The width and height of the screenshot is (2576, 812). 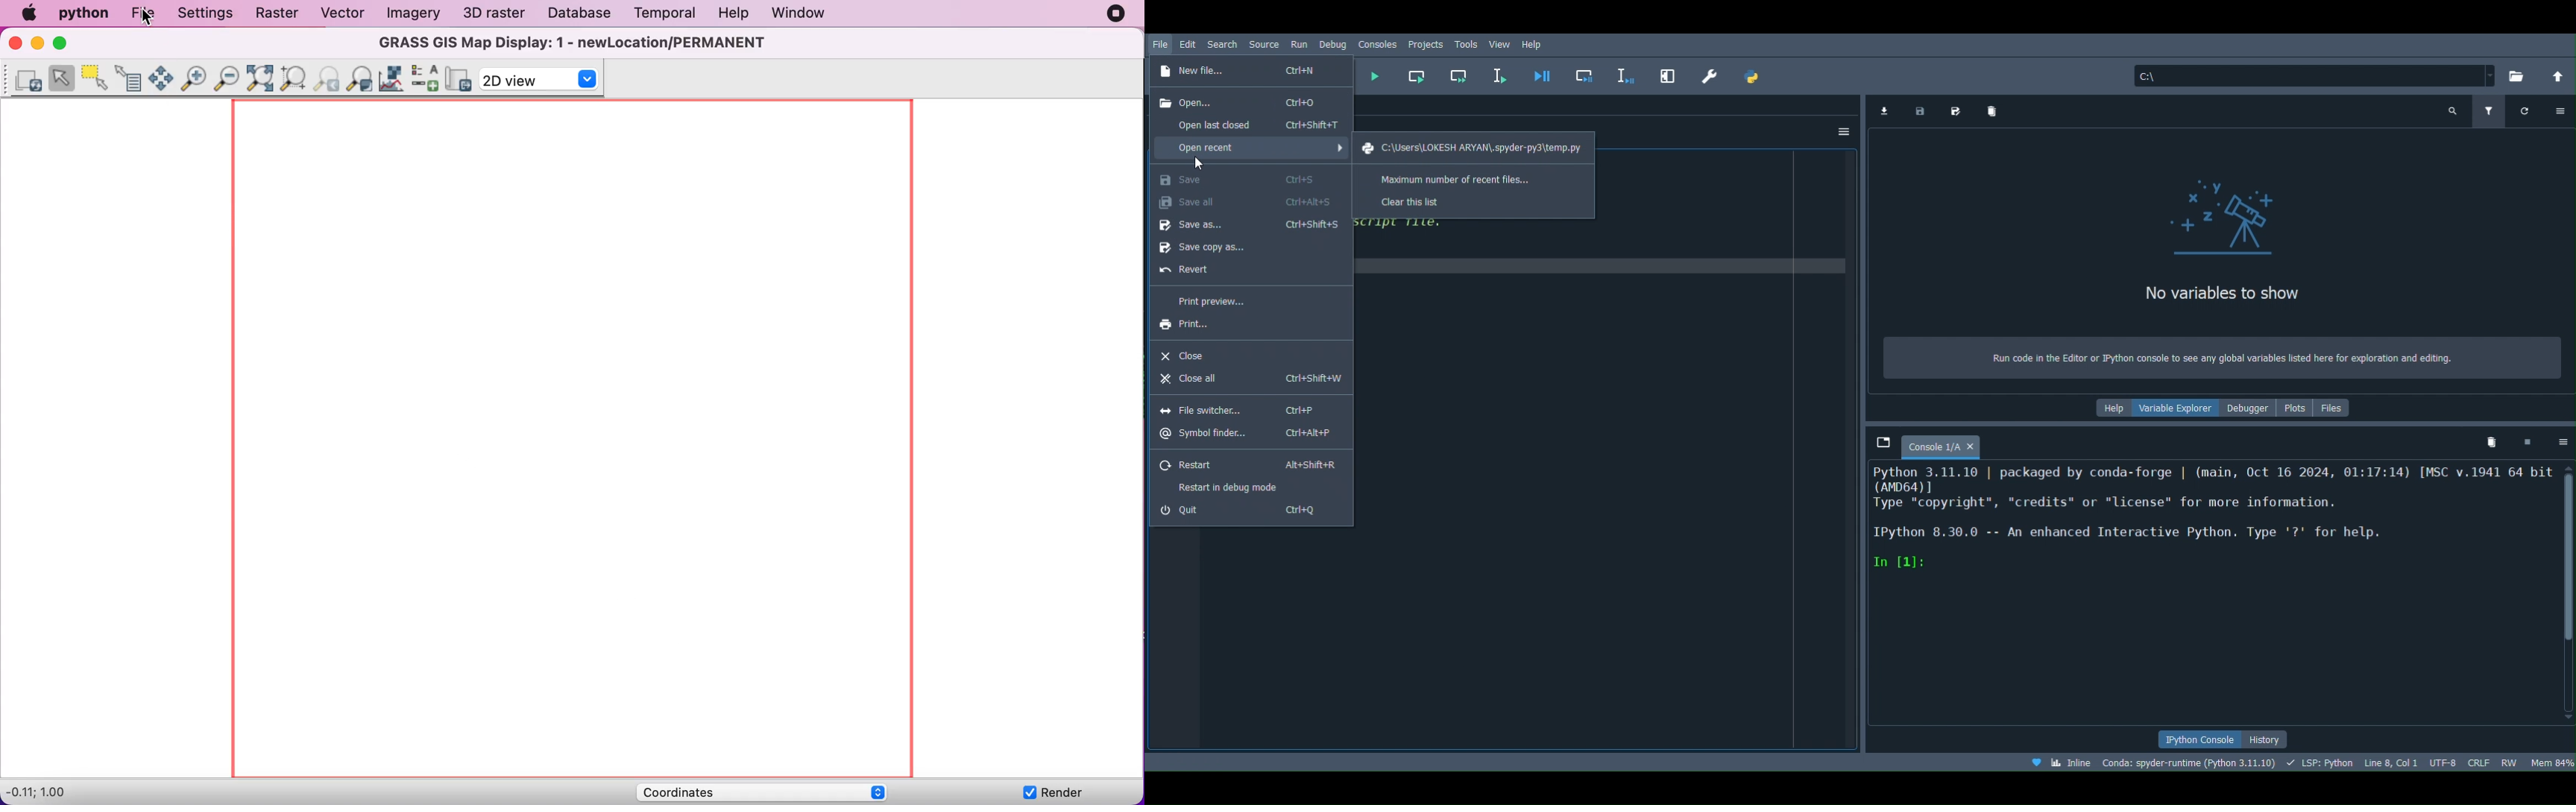 I want to click on Debug selection or current line, so click(x=1622, y=74).